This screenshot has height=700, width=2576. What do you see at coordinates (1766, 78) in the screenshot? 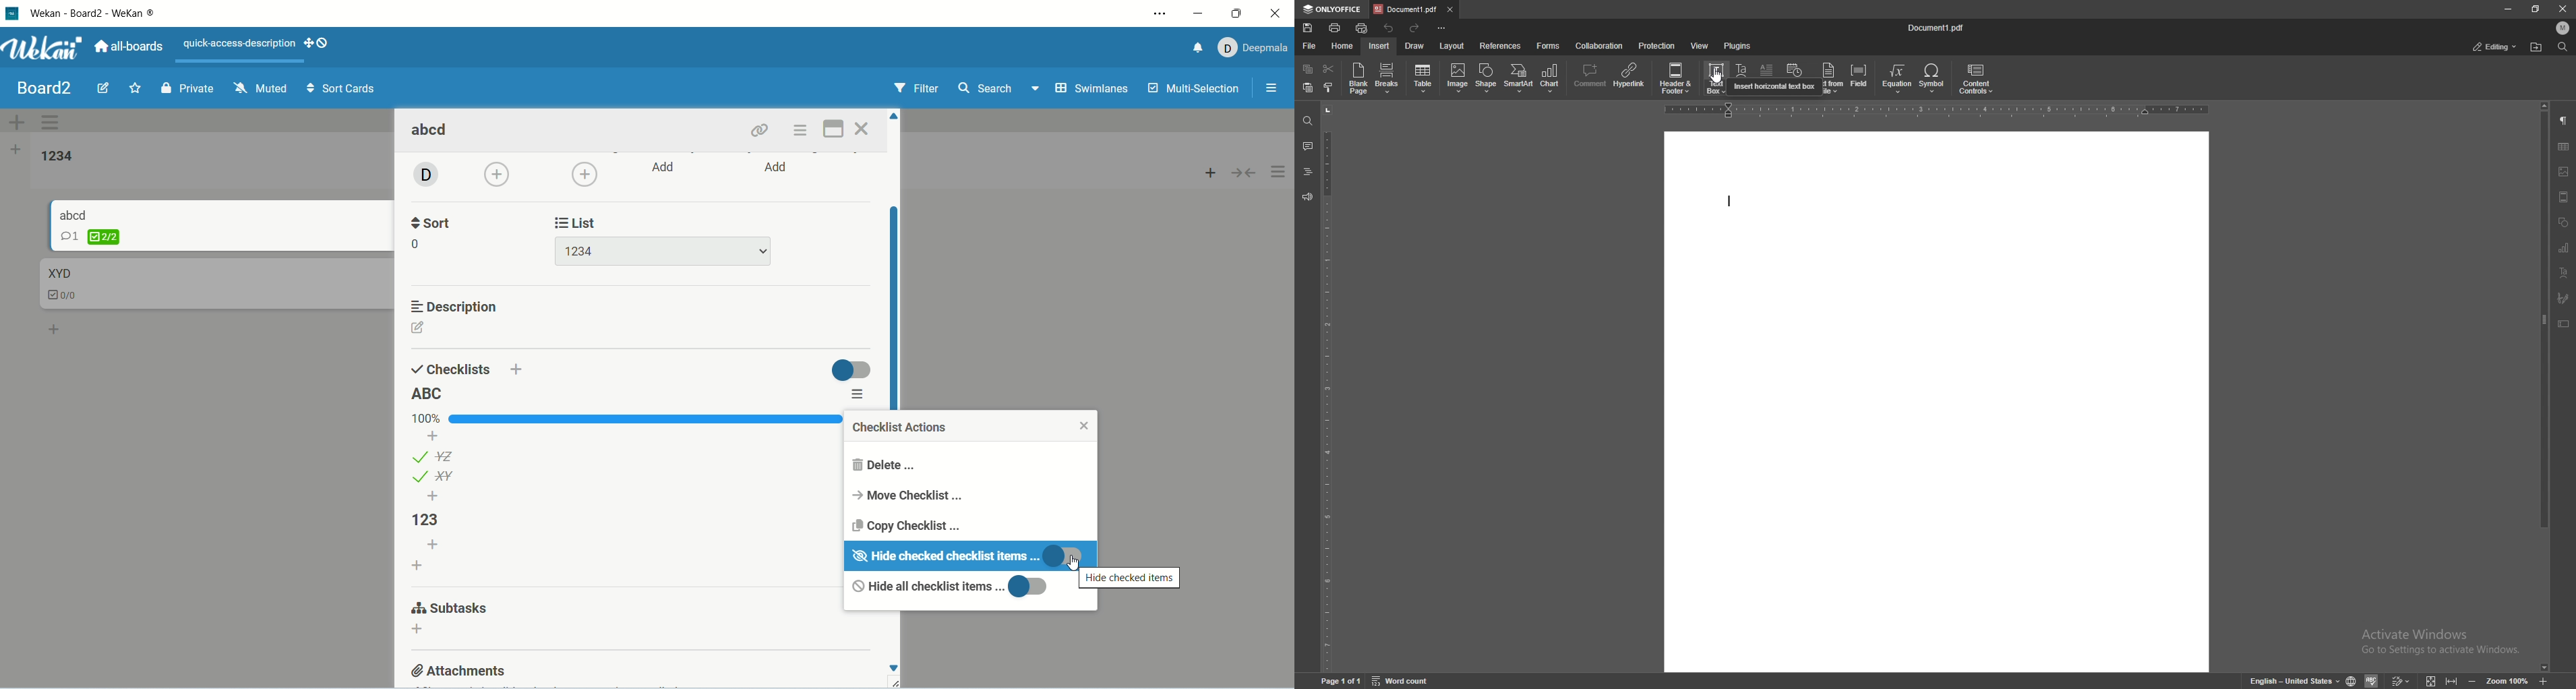
I see `drop cap` at bounding box center [1766, 78].